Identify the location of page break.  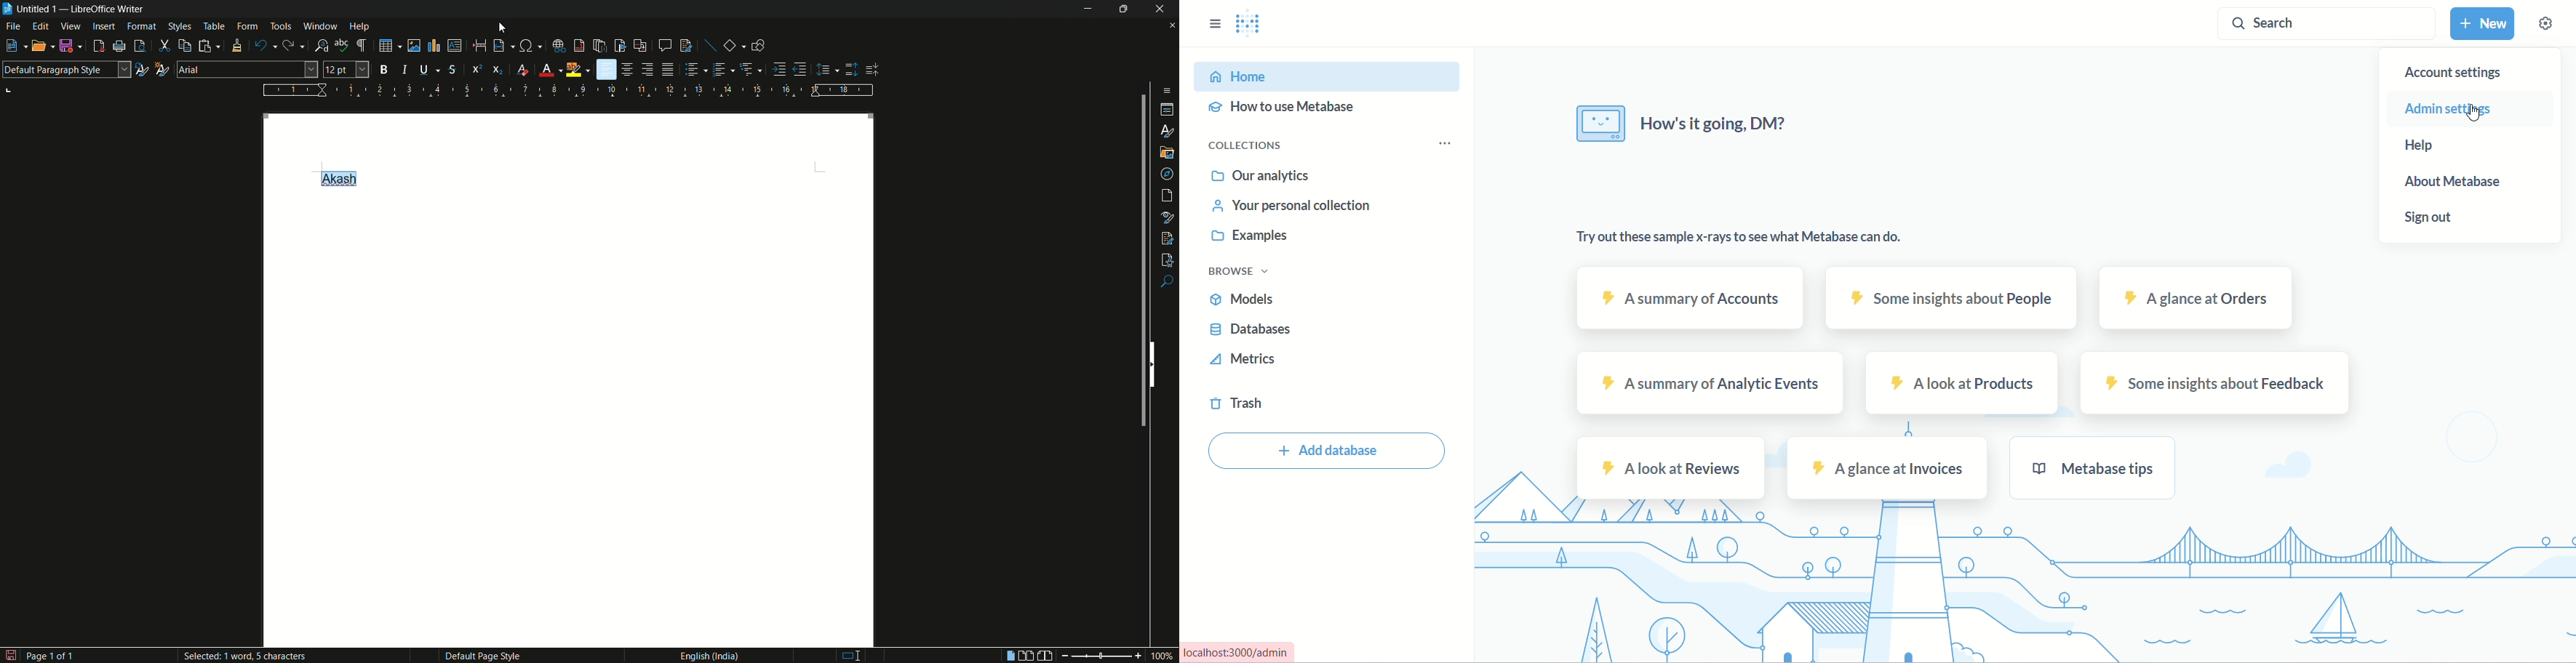
(479, 45).